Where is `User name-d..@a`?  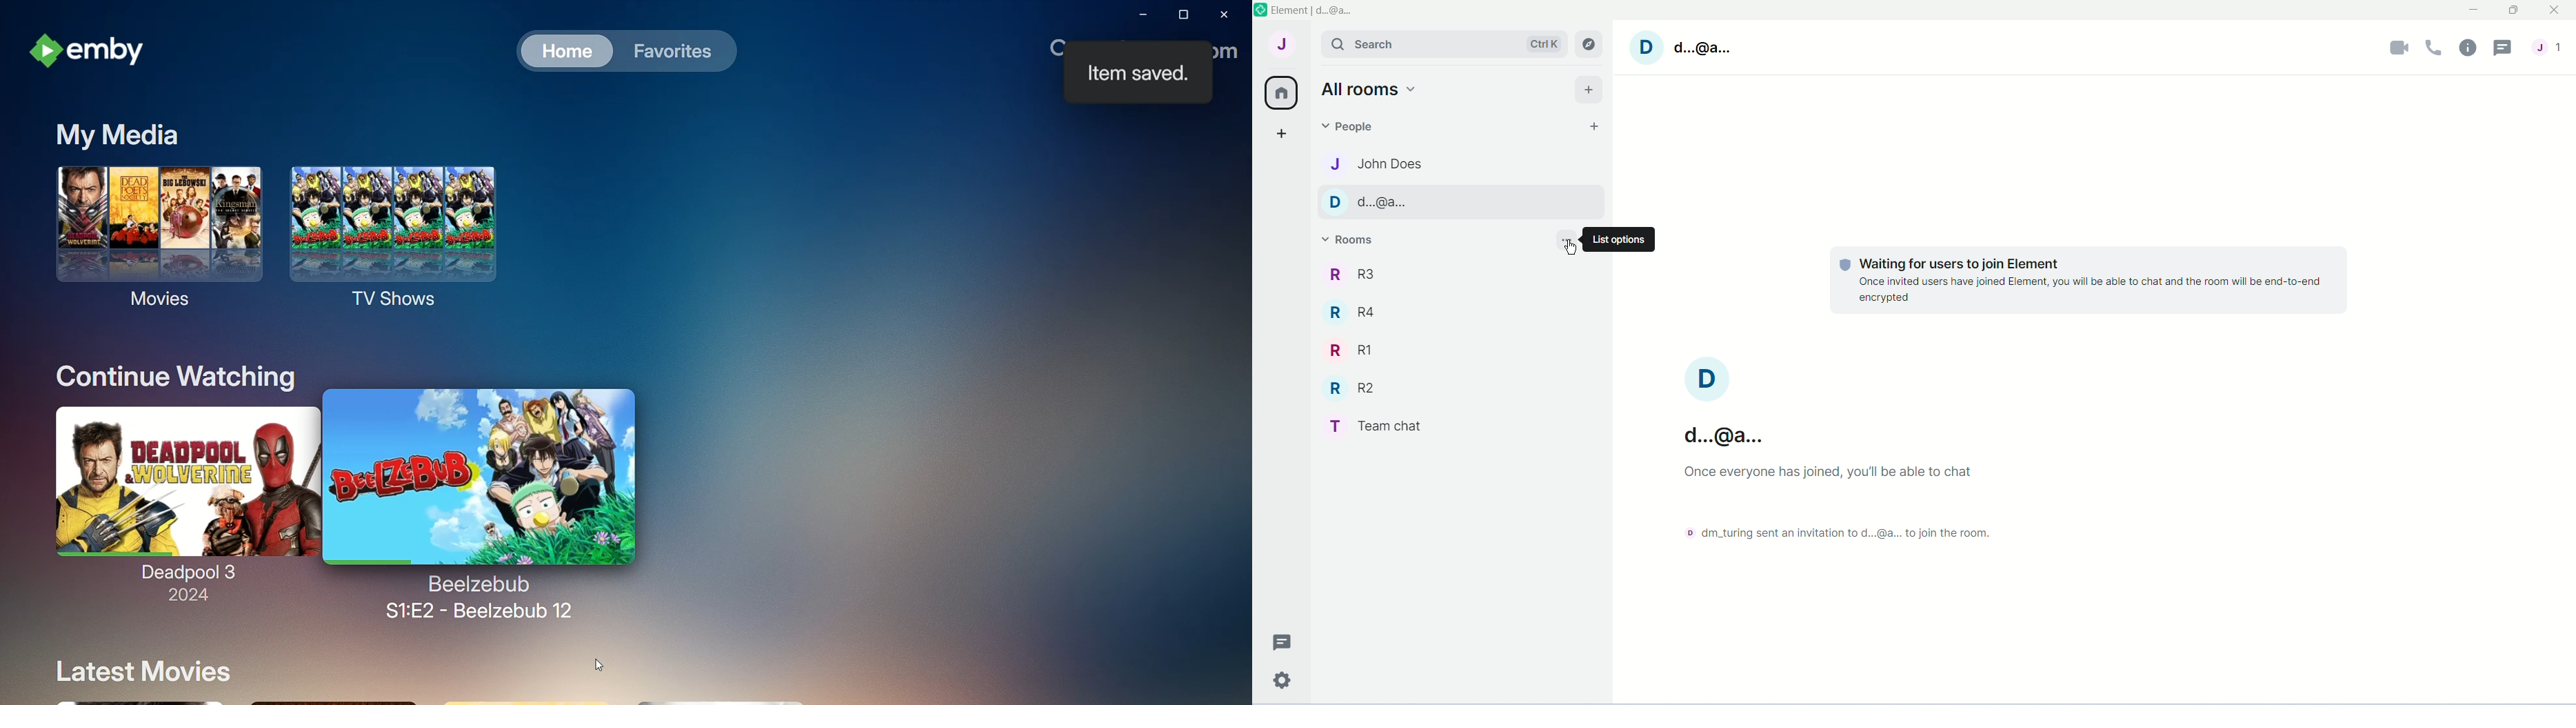 User name-d..@a is located at coordinates (1723, 406).